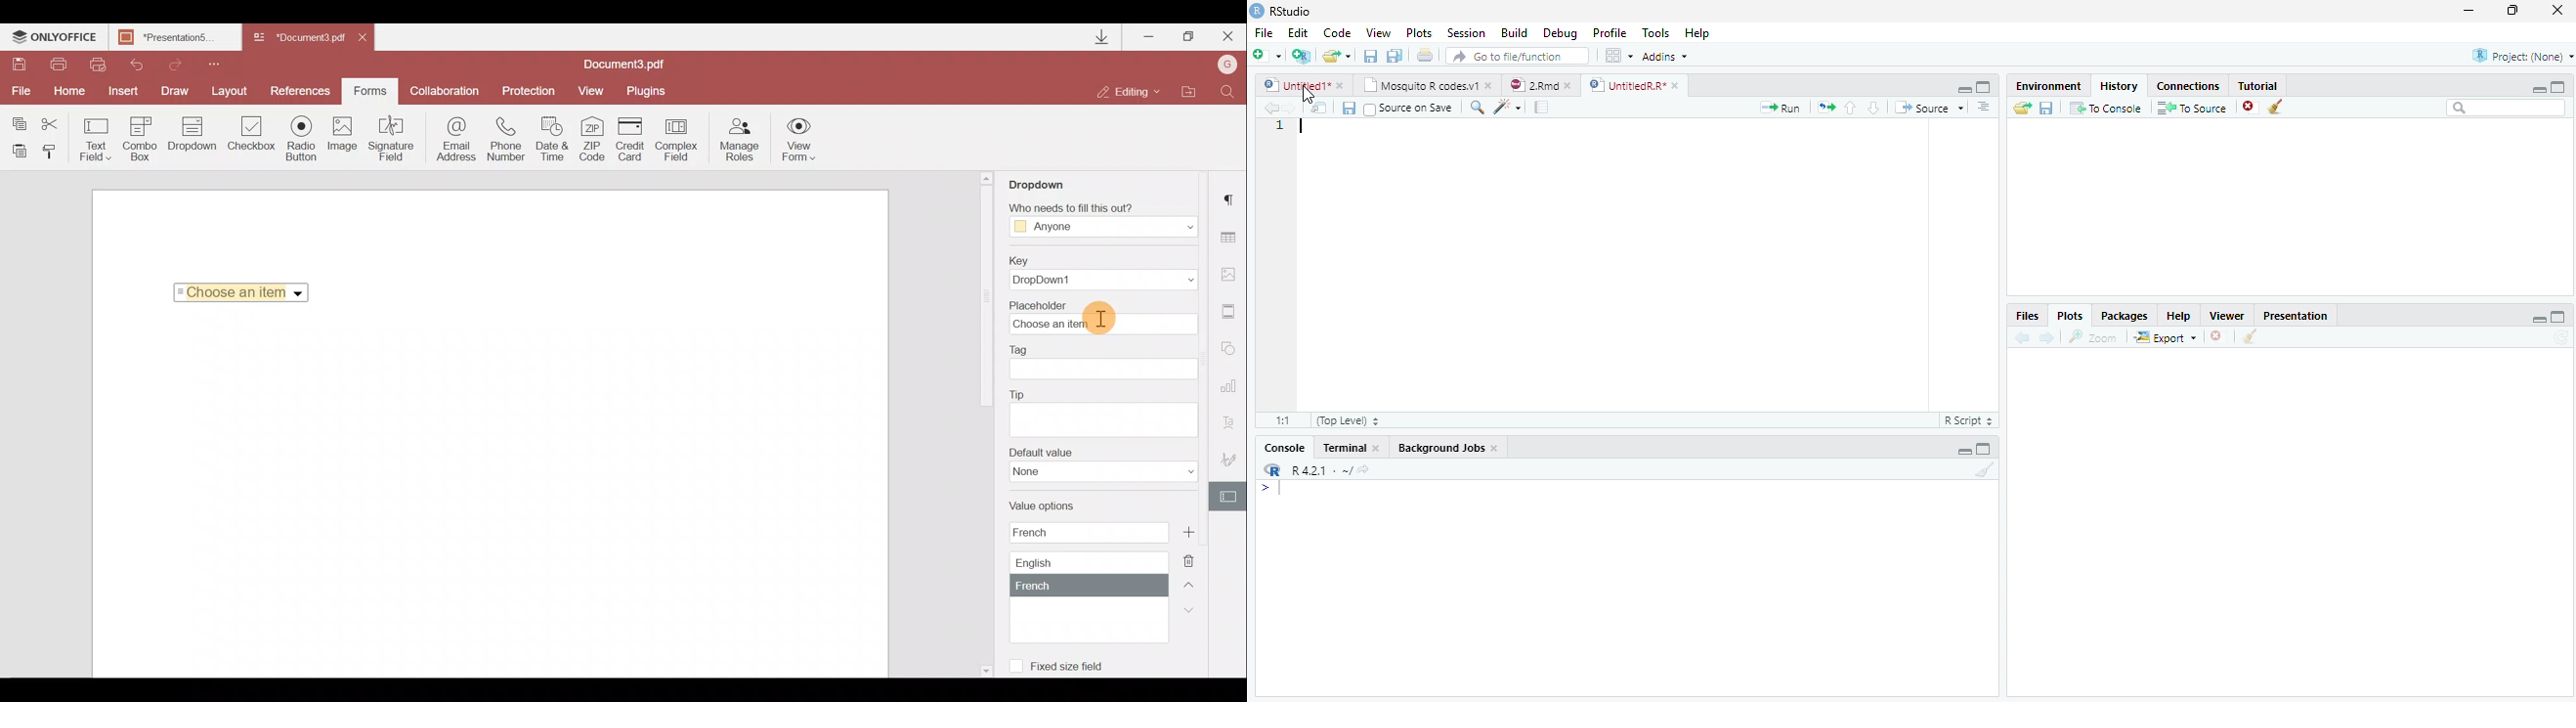 This screenshot has height=728, width=2576. I want to click on R Script, so click(1970, 421).